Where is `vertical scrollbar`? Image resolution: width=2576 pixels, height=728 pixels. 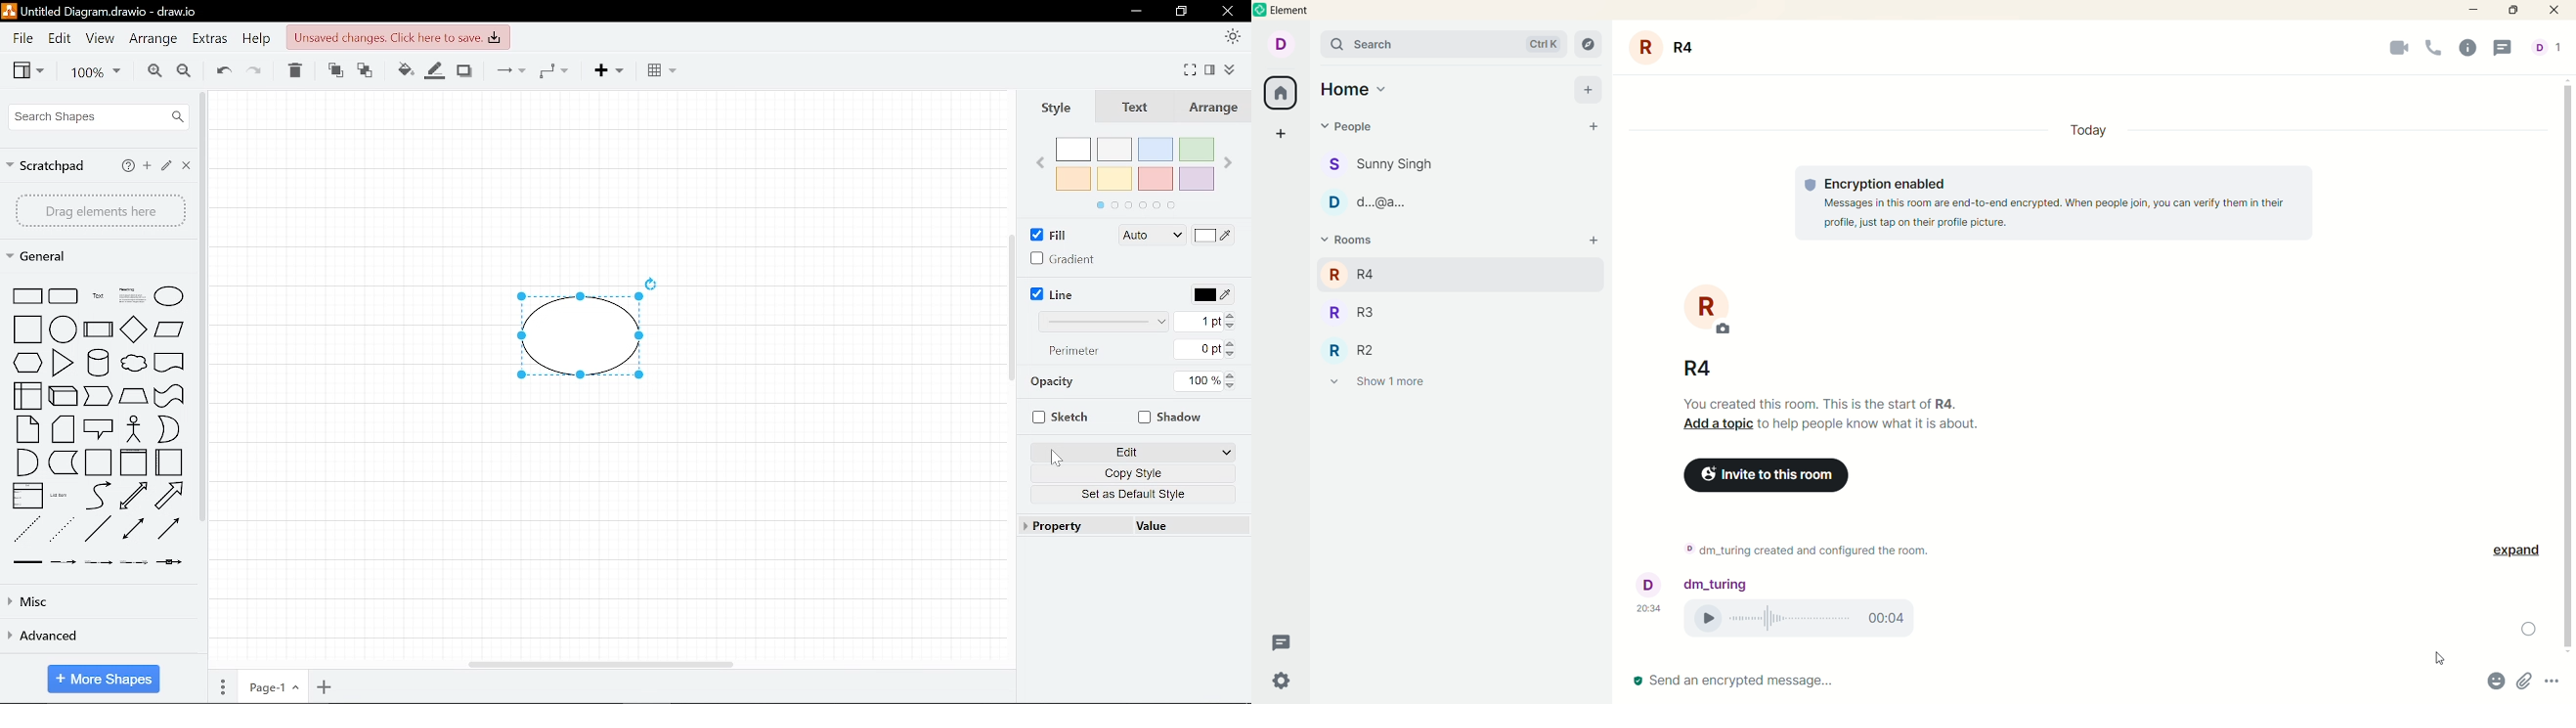
vertical scrollbar is located at coordinates (1012, 308).